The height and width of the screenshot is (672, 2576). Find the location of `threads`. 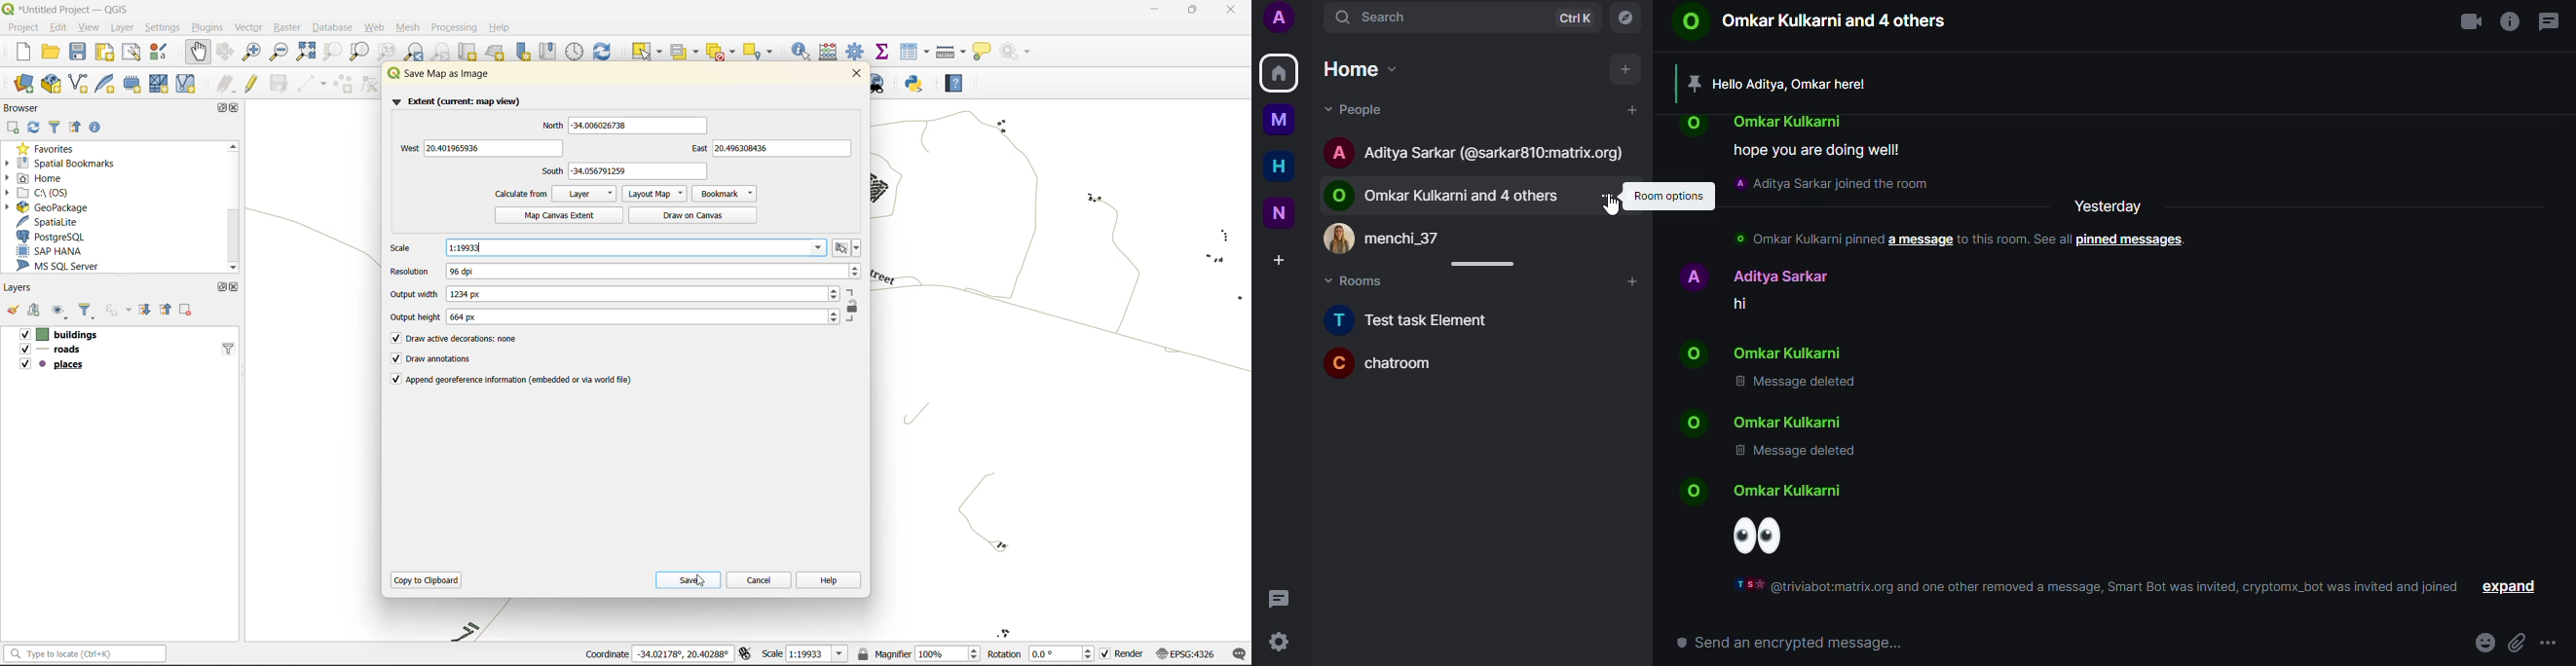

threads is located at coordinates (2551, 20).